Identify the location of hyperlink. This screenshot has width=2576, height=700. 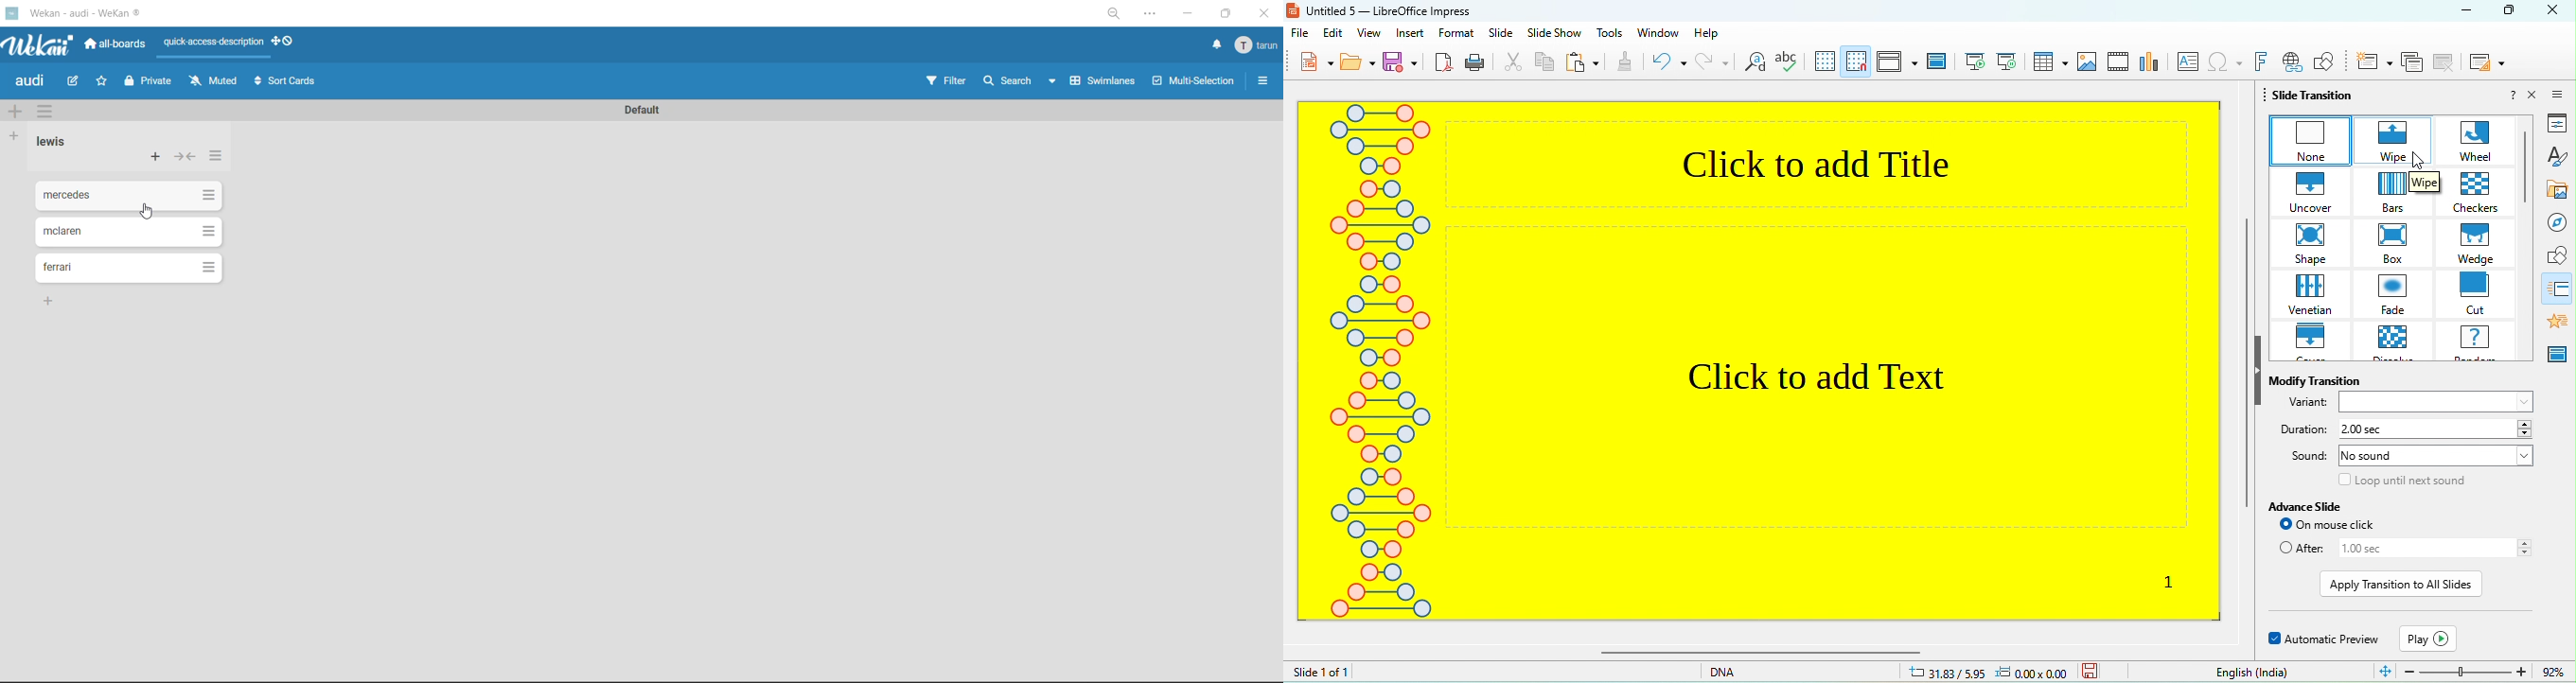
(2292, 61).